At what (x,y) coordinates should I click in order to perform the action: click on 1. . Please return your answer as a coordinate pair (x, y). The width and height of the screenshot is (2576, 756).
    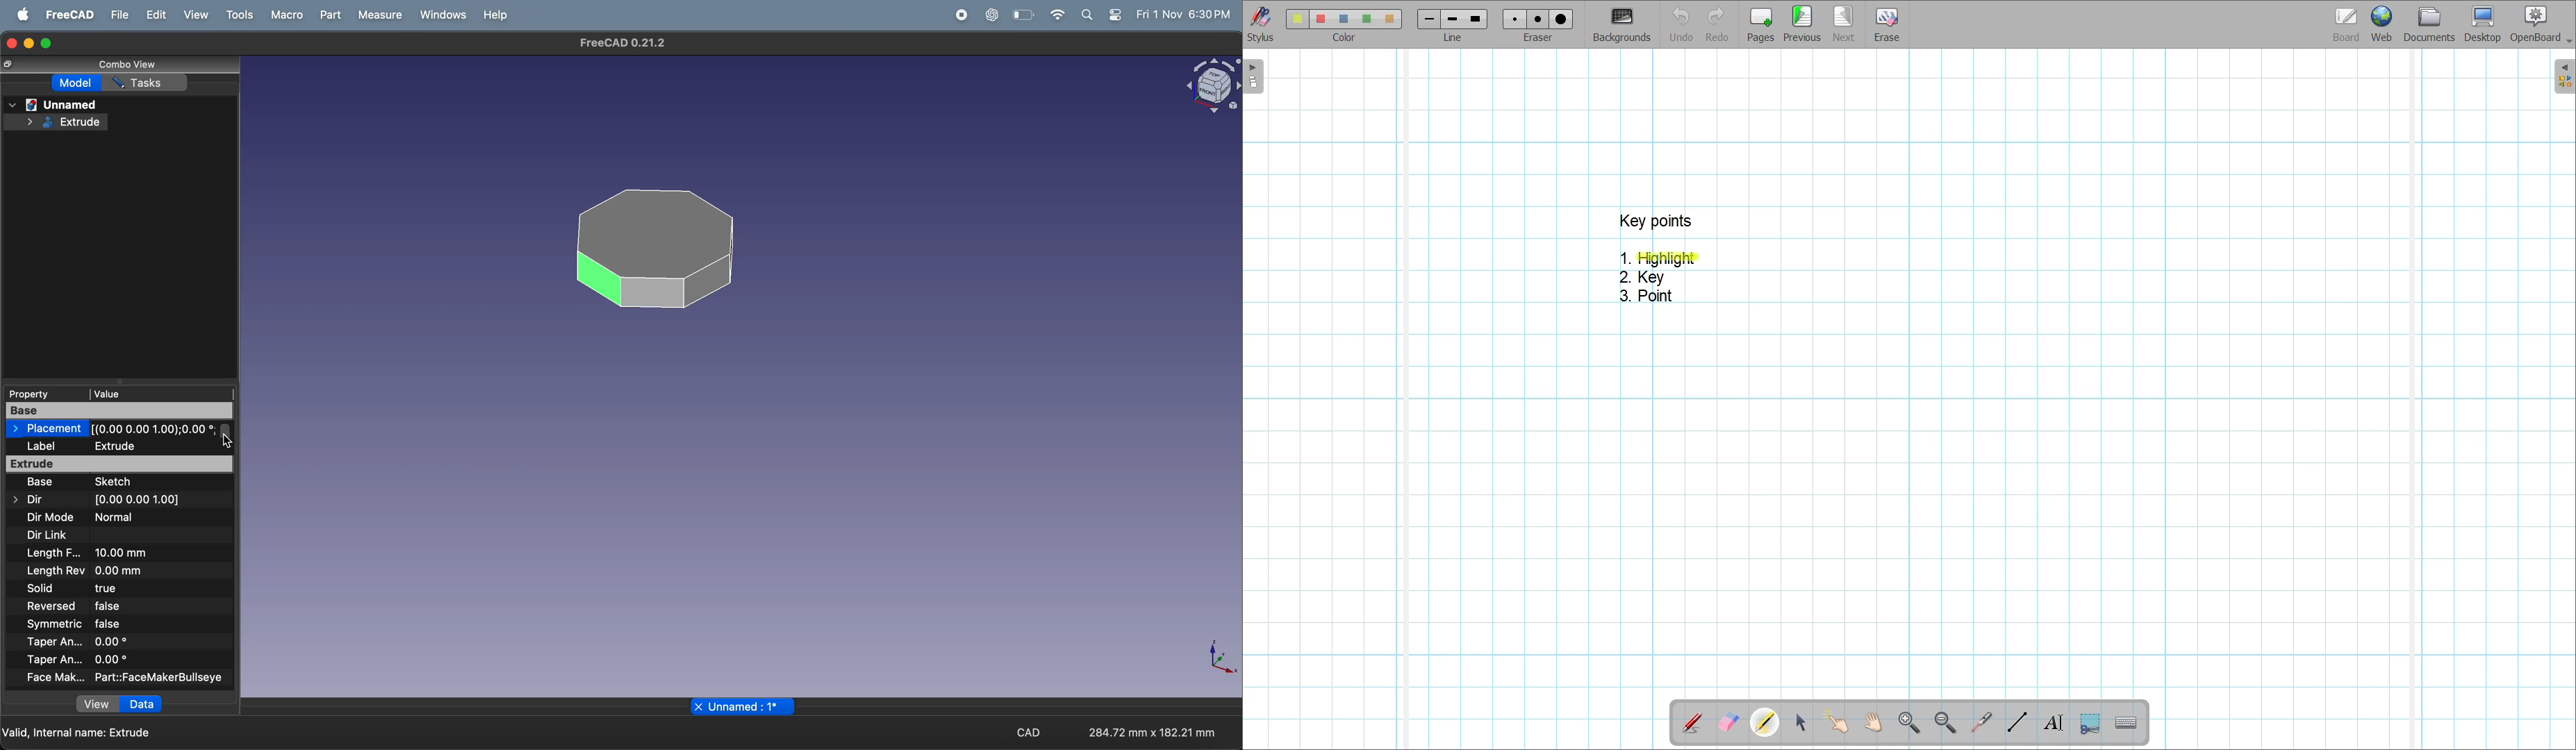
    Looking at the image, I should click on (1625, 258).